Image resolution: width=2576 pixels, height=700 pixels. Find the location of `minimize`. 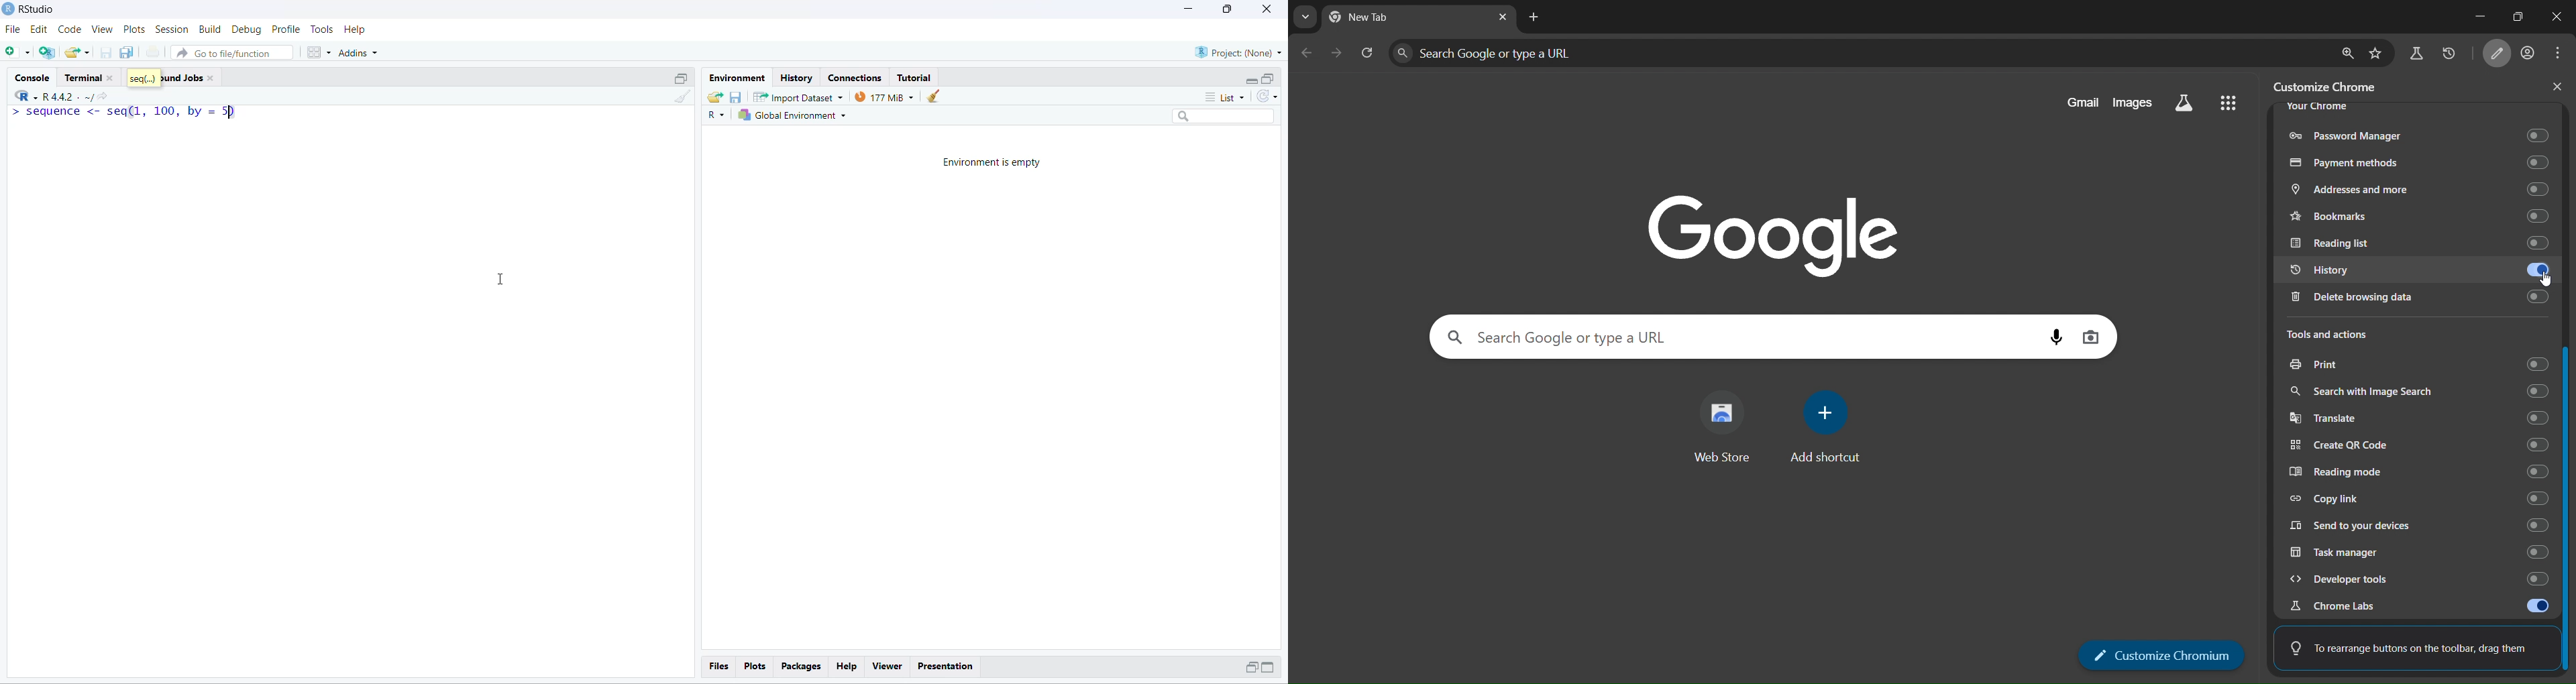

minimize is located at coordinates (2465, 17).